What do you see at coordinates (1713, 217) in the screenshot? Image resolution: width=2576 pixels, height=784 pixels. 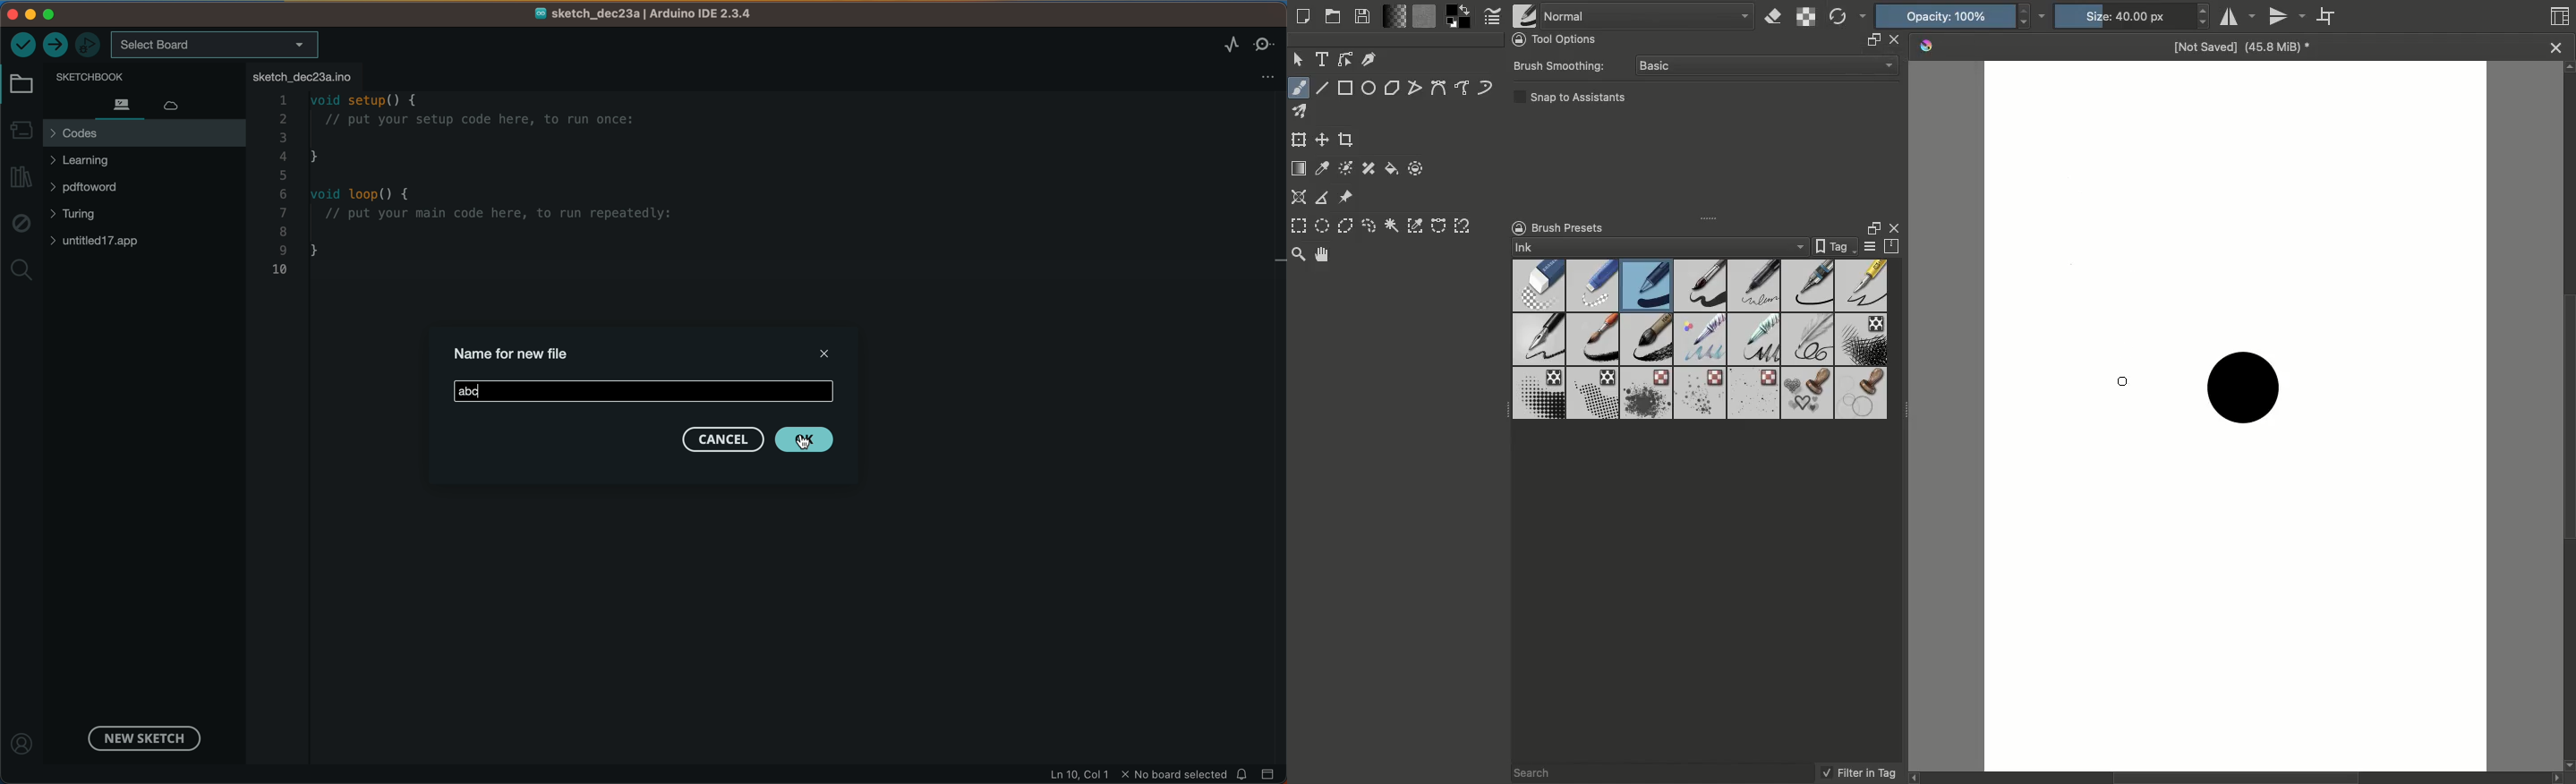 I see `Drag` at bounding box center [1713, 217].